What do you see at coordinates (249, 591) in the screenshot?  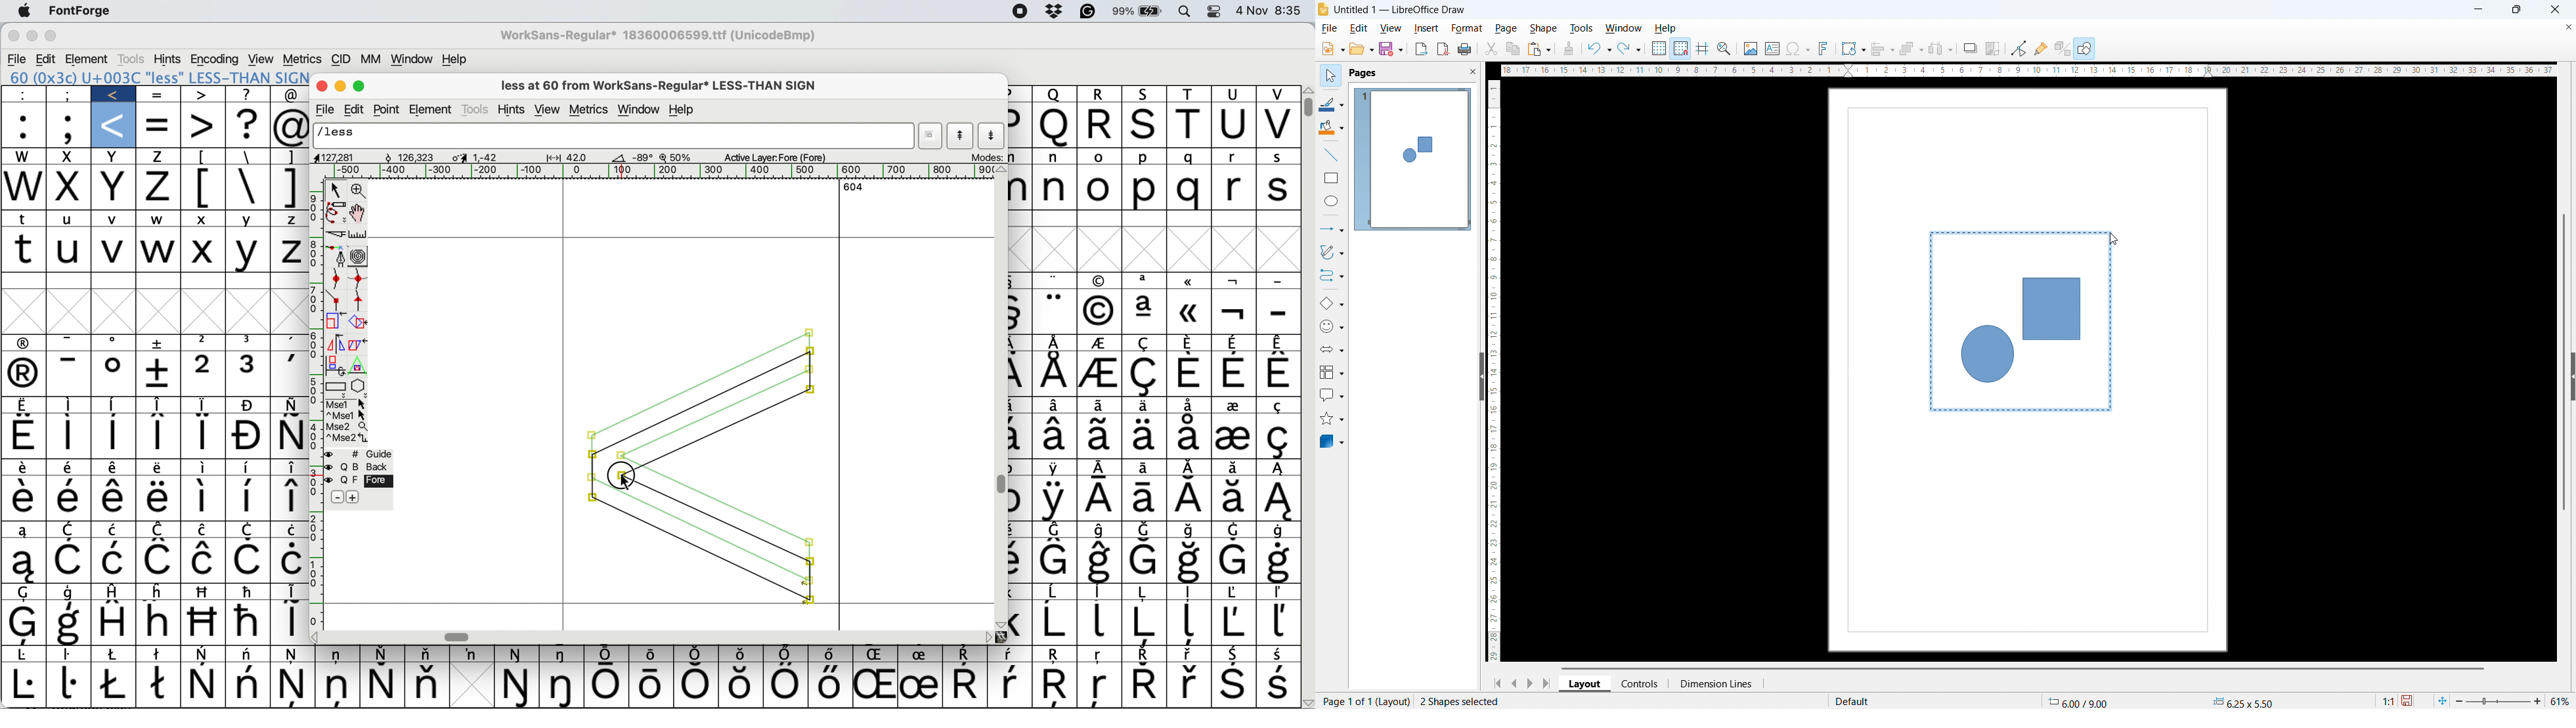 I see `Symbol` at bounding box center [249, 591].